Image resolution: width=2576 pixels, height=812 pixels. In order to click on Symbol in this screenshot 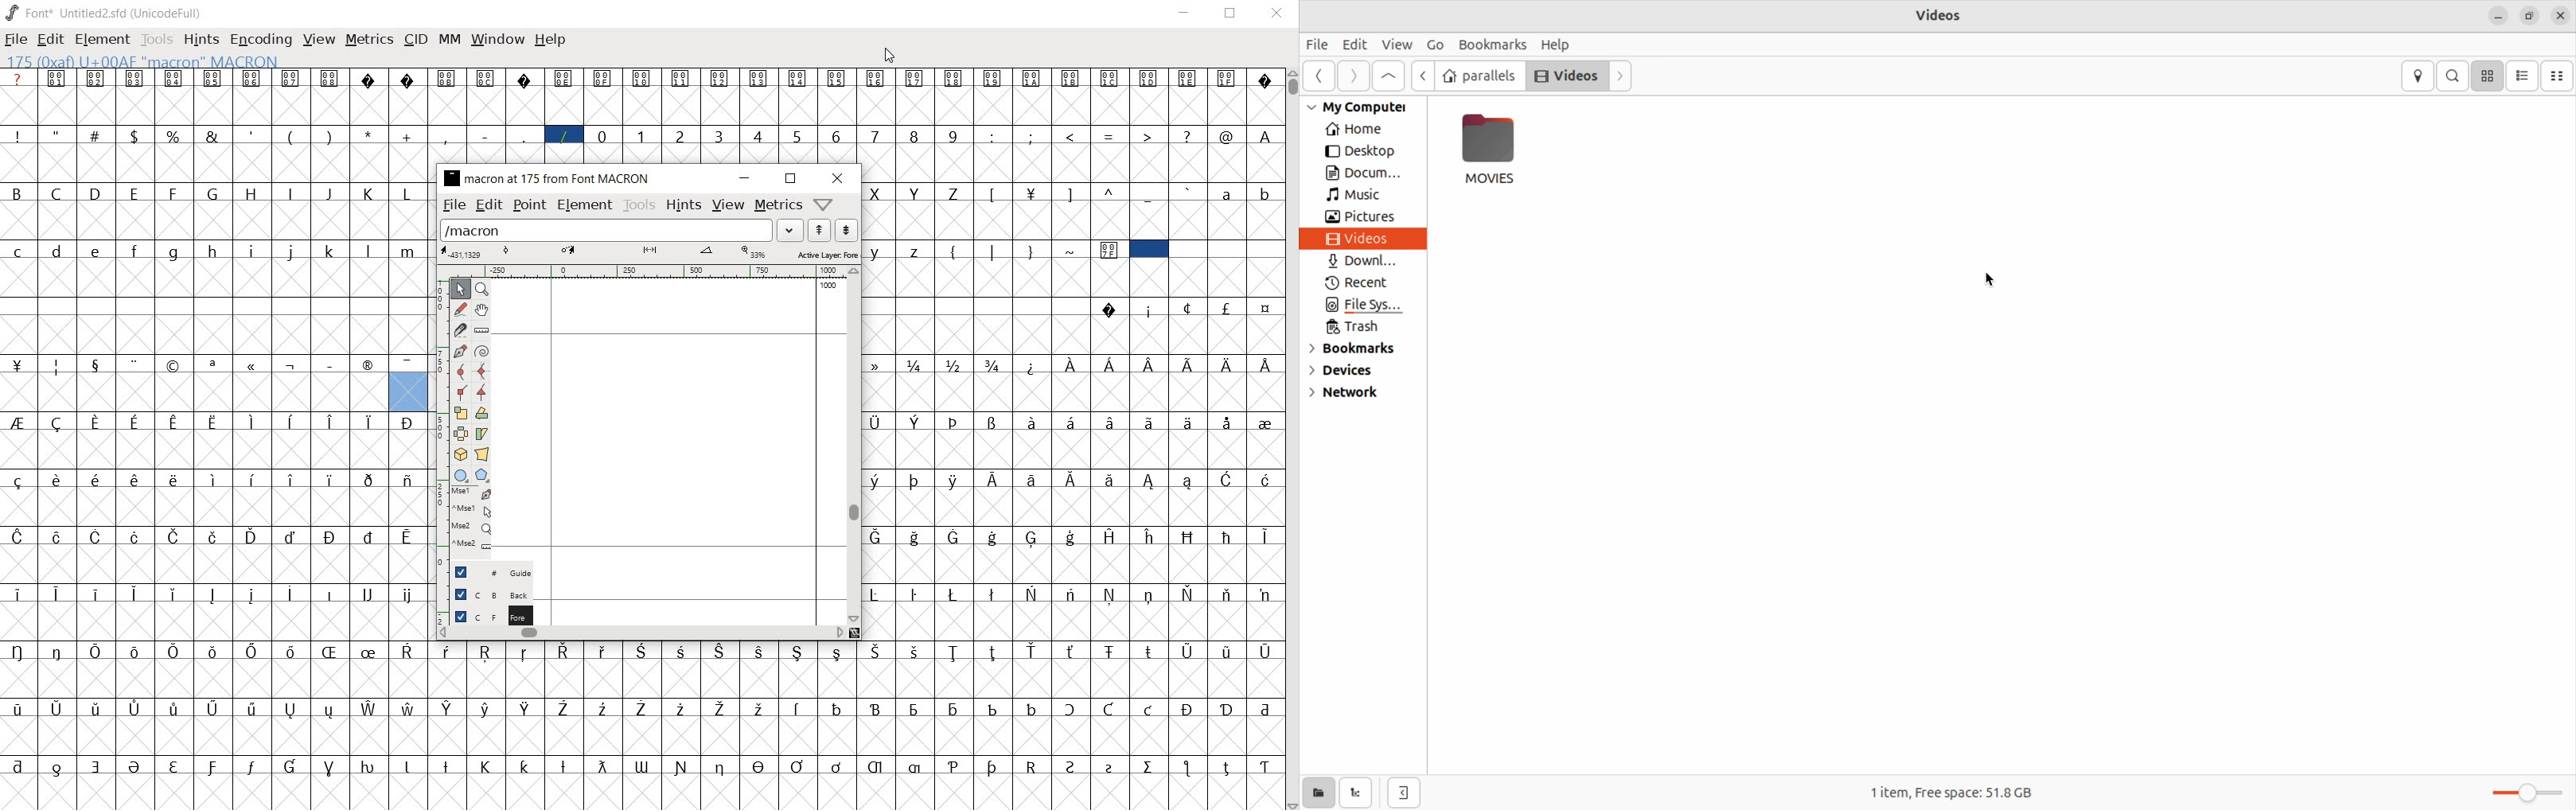, I will do `click(98, 365)`.